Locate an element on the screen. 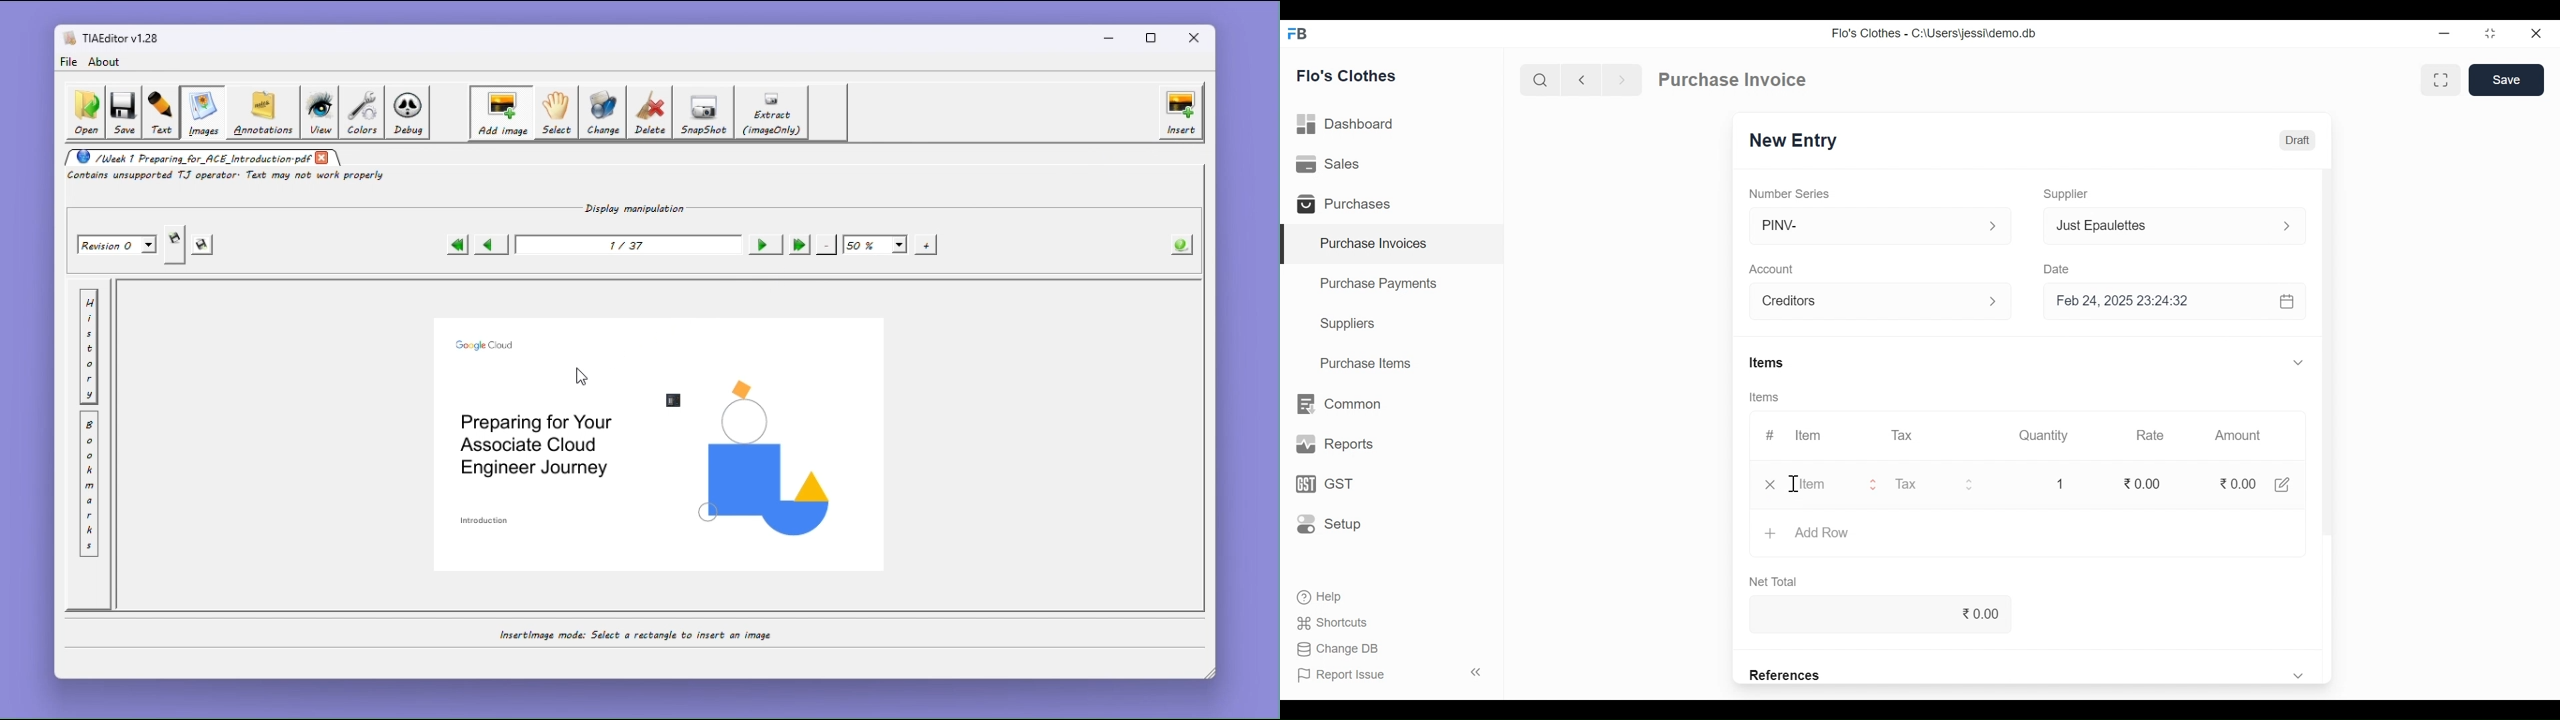 This screenshot has height=728, width=2576. 0.00 is located at coordinates (2141, 483).